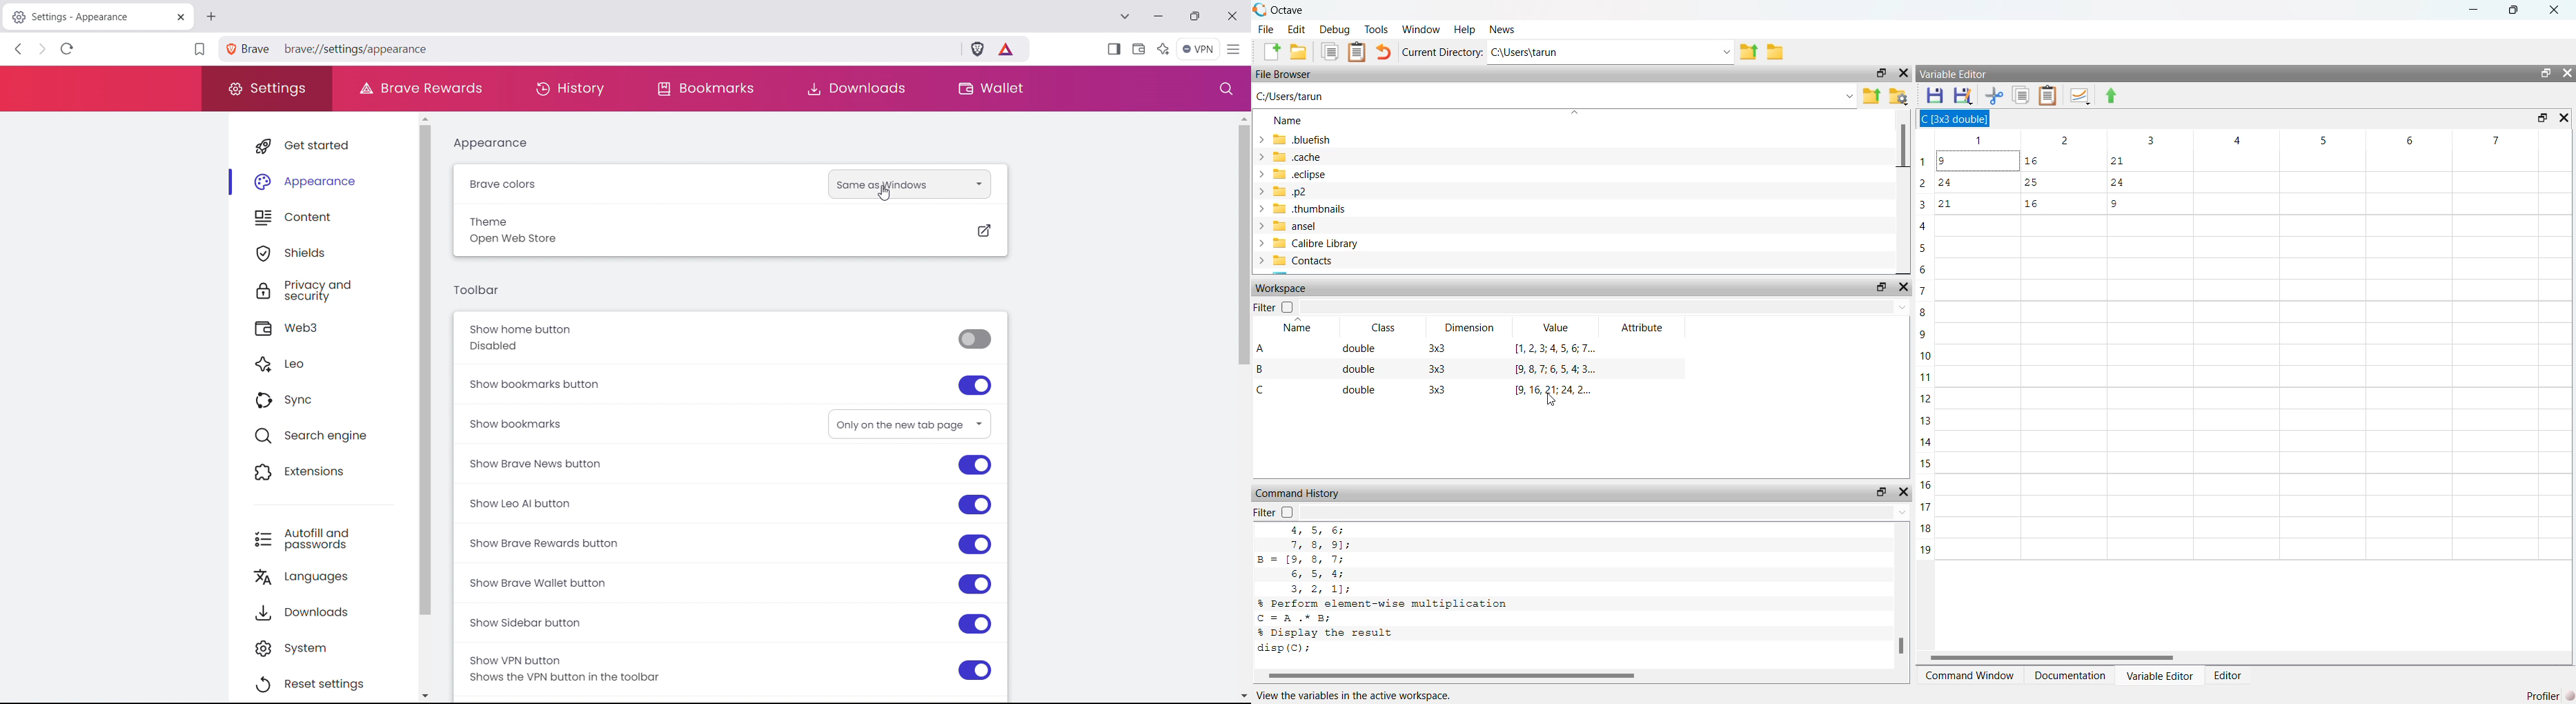  I want to click on C 3x3 double, so click(1954, 119).